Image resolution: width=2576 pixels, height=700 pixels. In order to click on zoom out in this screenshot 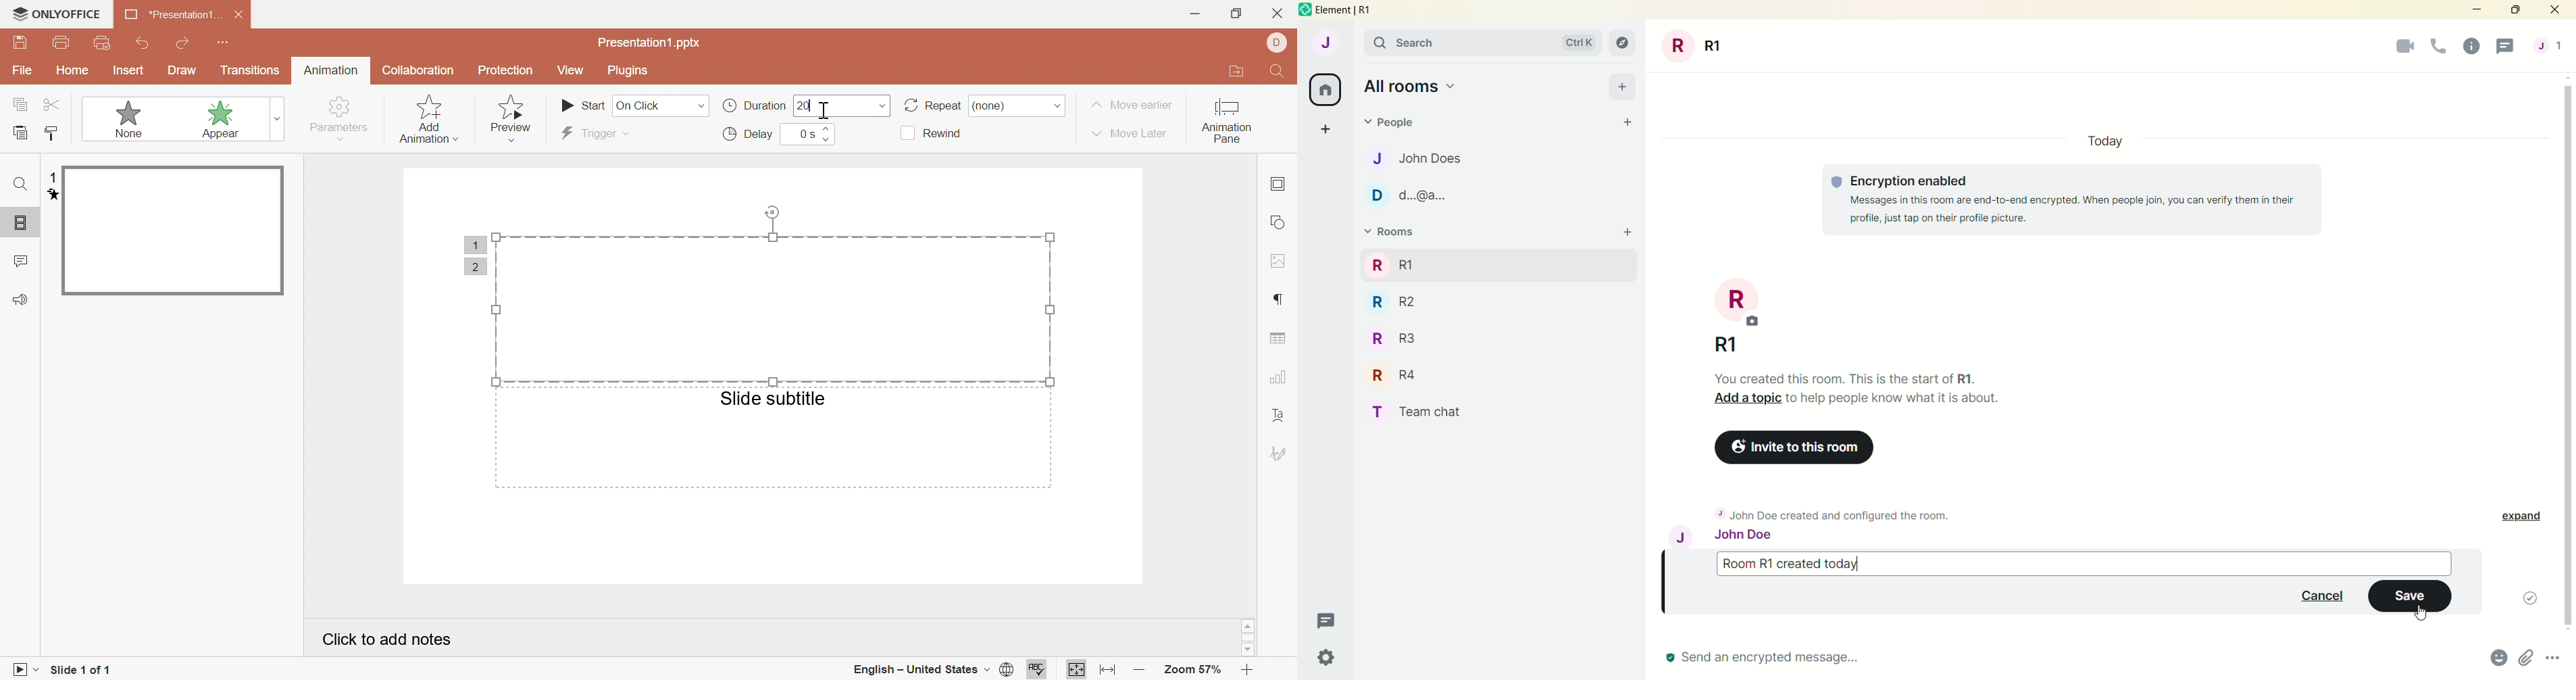, I will do `click(1140, 671)`.